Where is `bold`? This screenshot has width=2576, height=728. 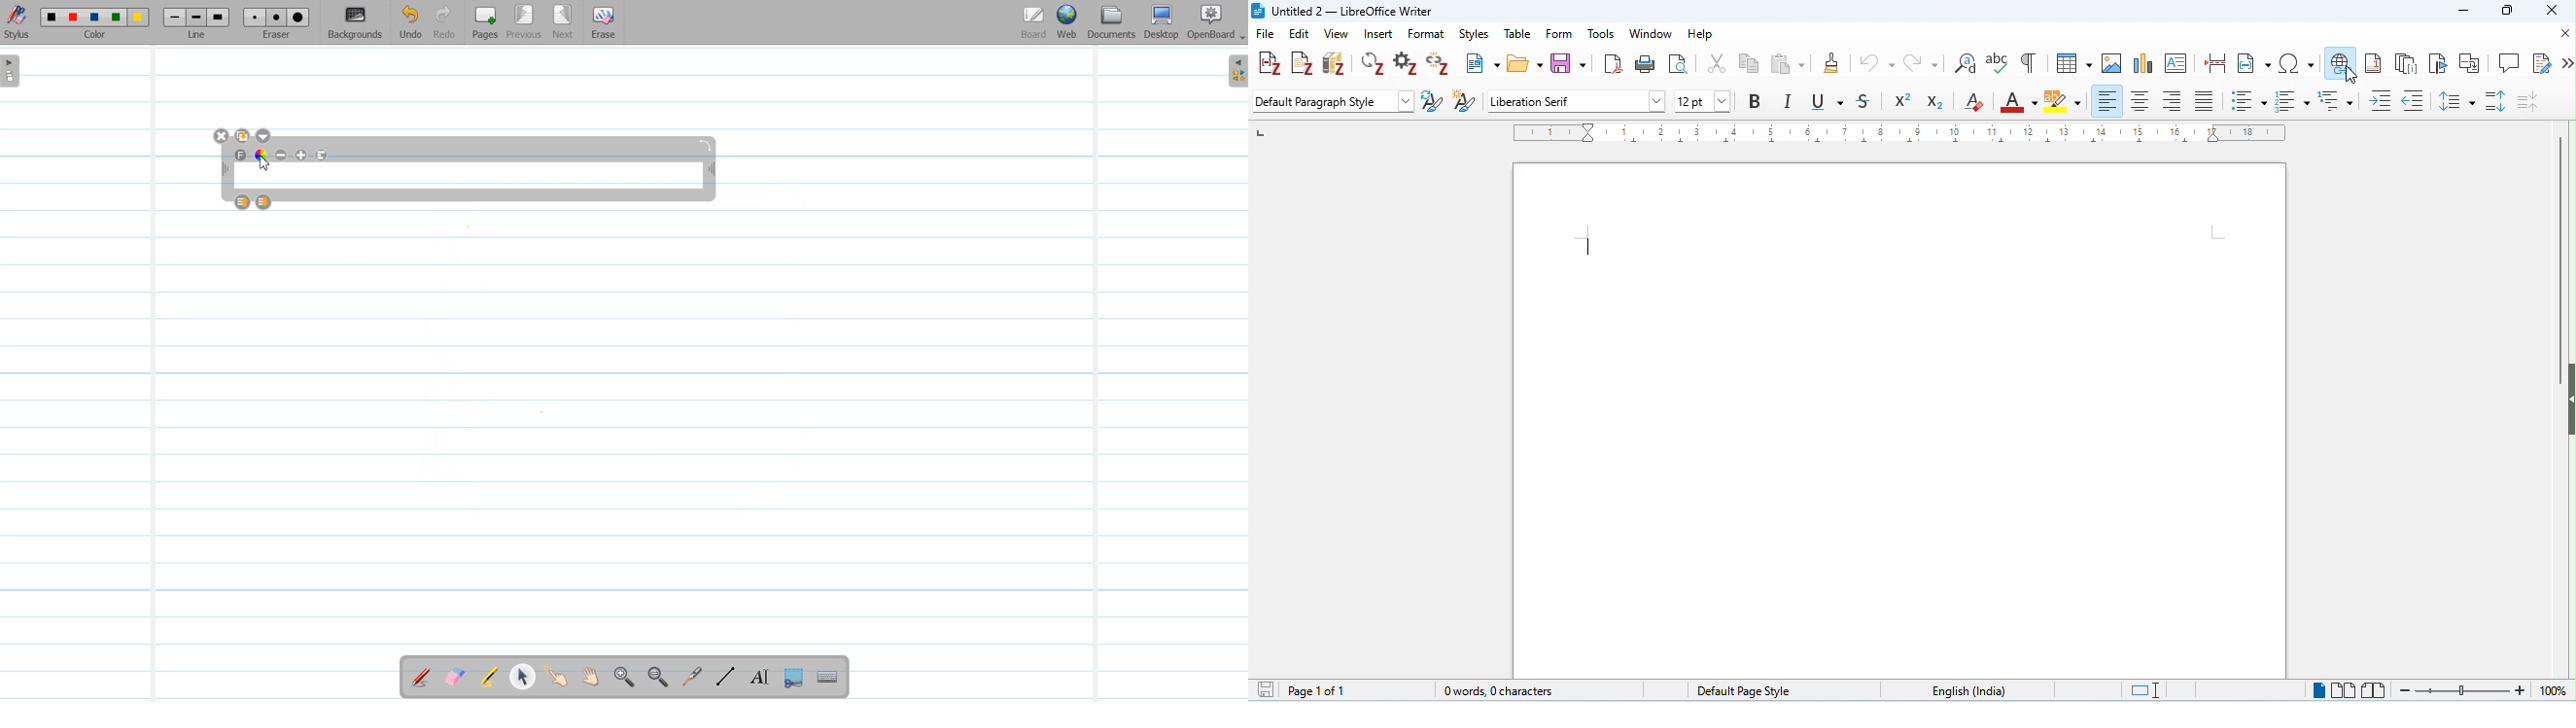 bold is located at coordinates (1756, 101).